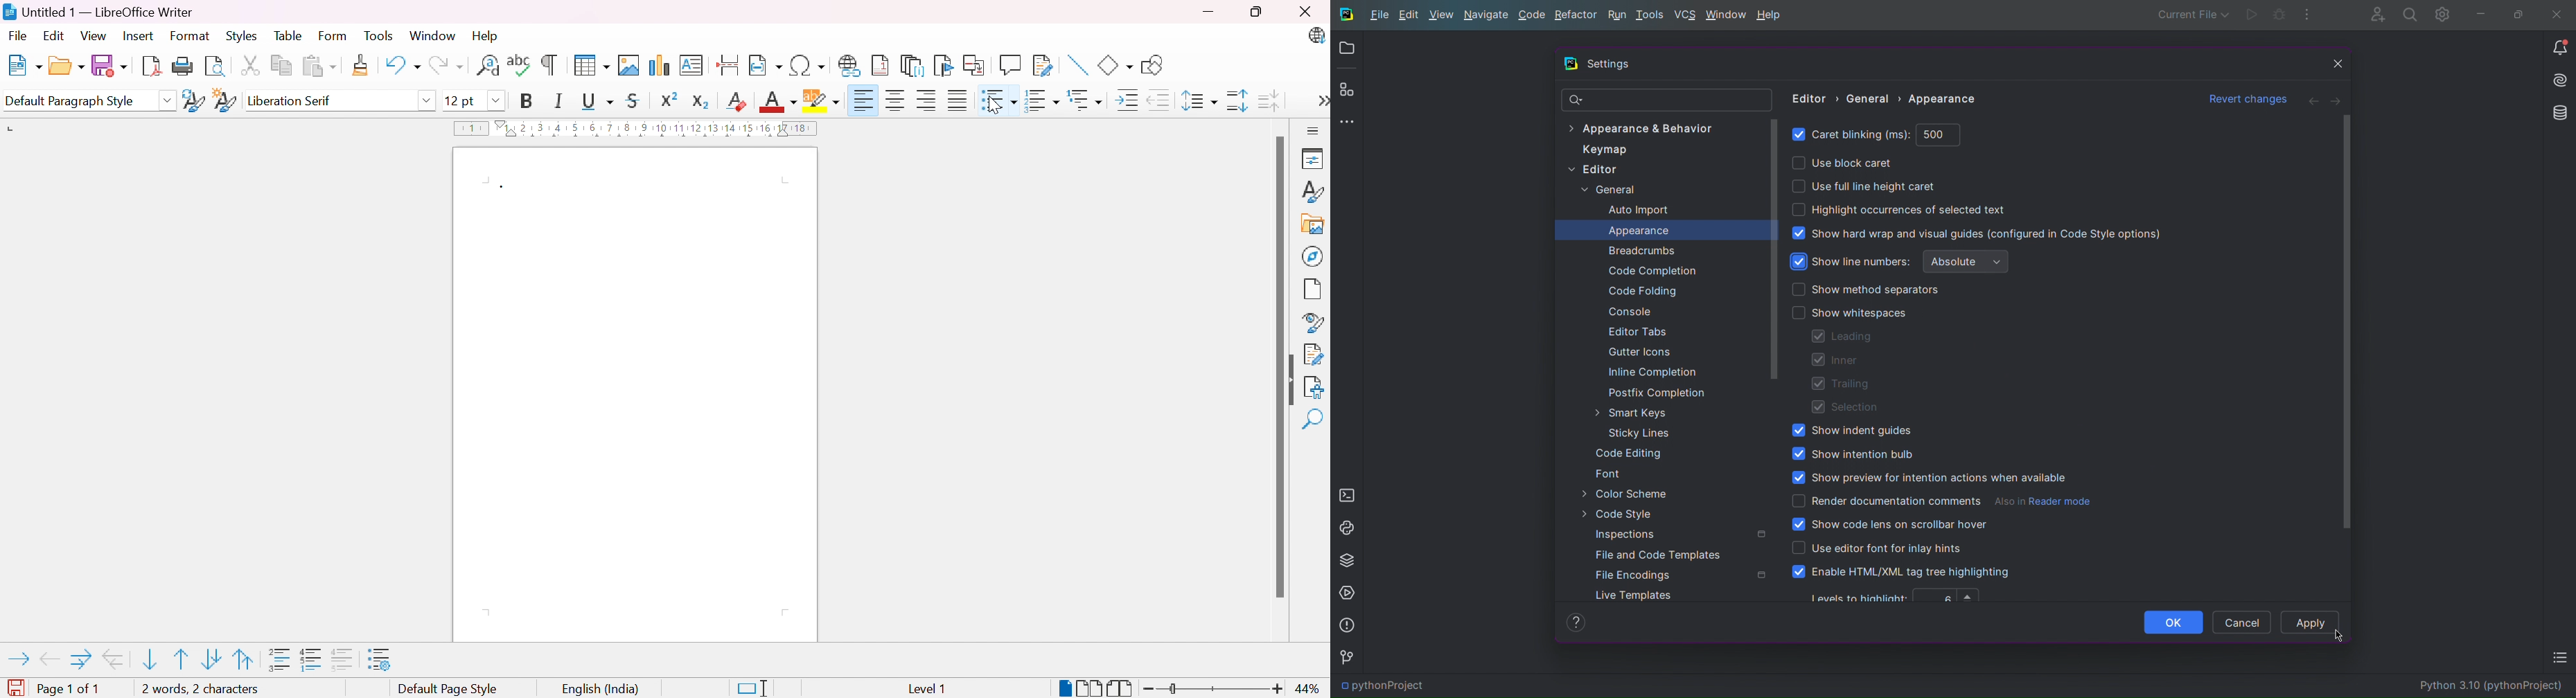  I want to click on New, so click(24, 64).